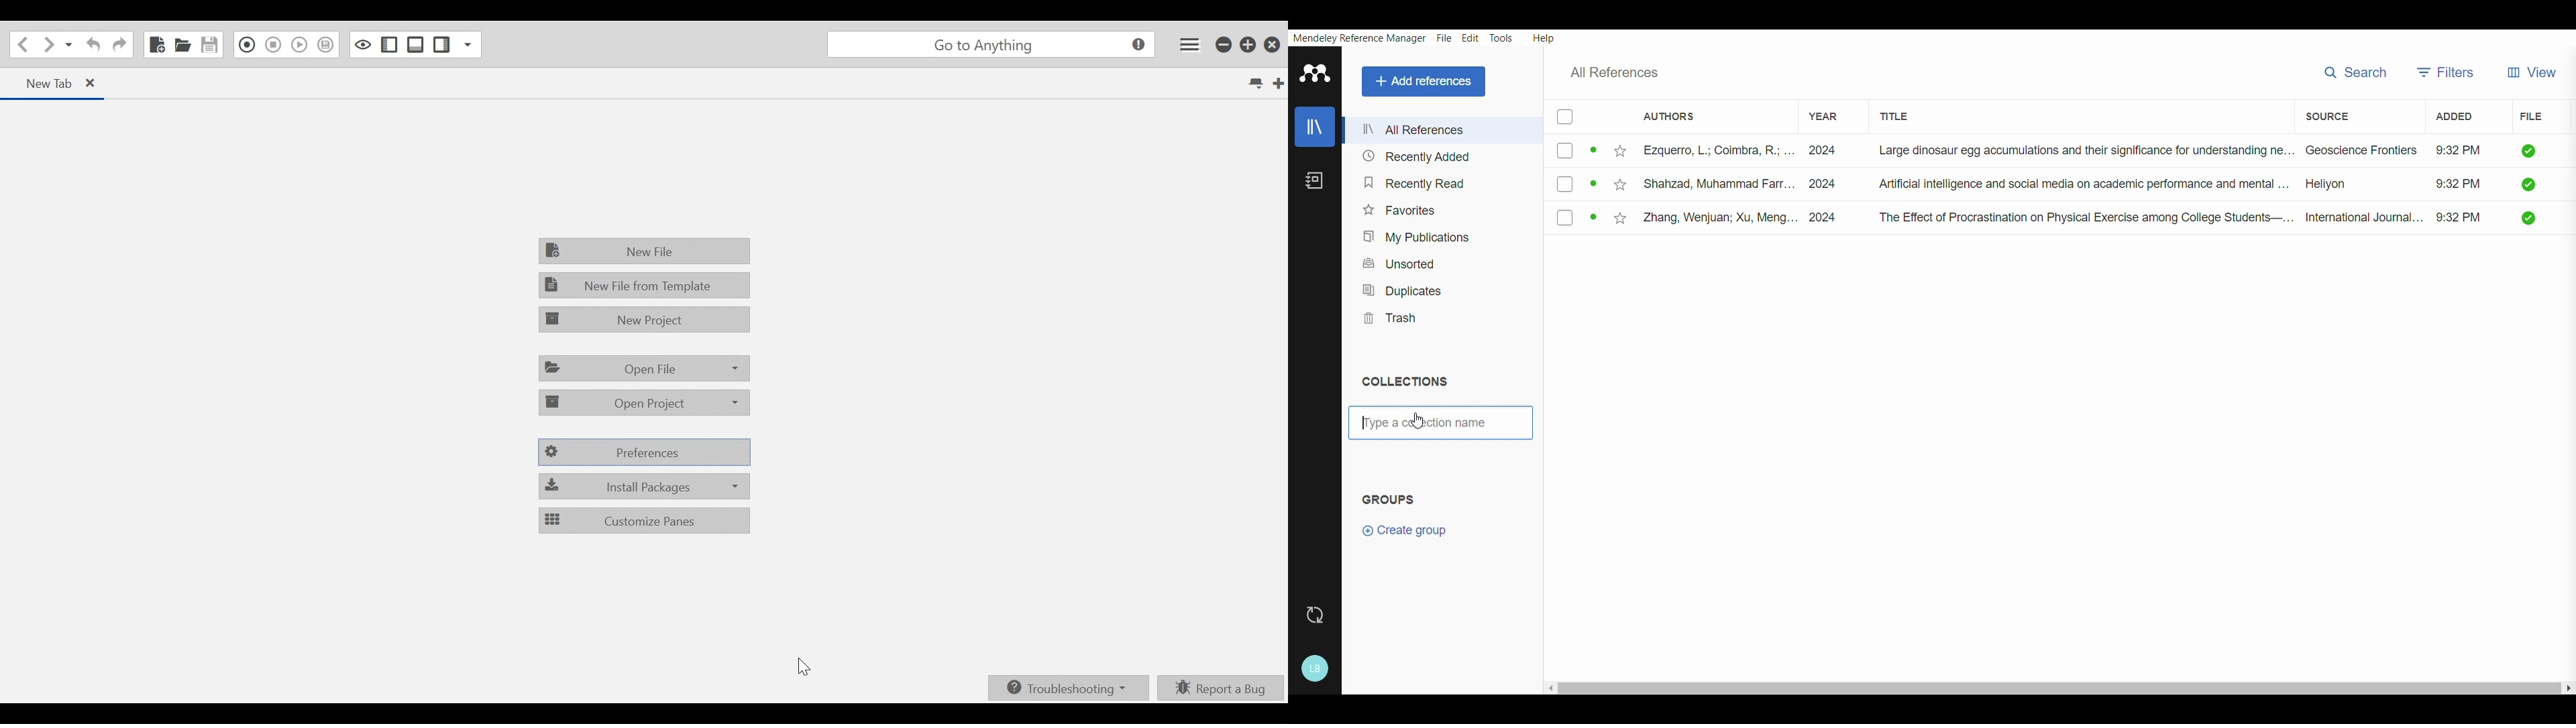 Image resolution: width=2576 pixels, height=728 pixels. What do you see at coordinates (1403, 207) in the screenshot?
I see `Favorites` at bounding box center [1403, 207].